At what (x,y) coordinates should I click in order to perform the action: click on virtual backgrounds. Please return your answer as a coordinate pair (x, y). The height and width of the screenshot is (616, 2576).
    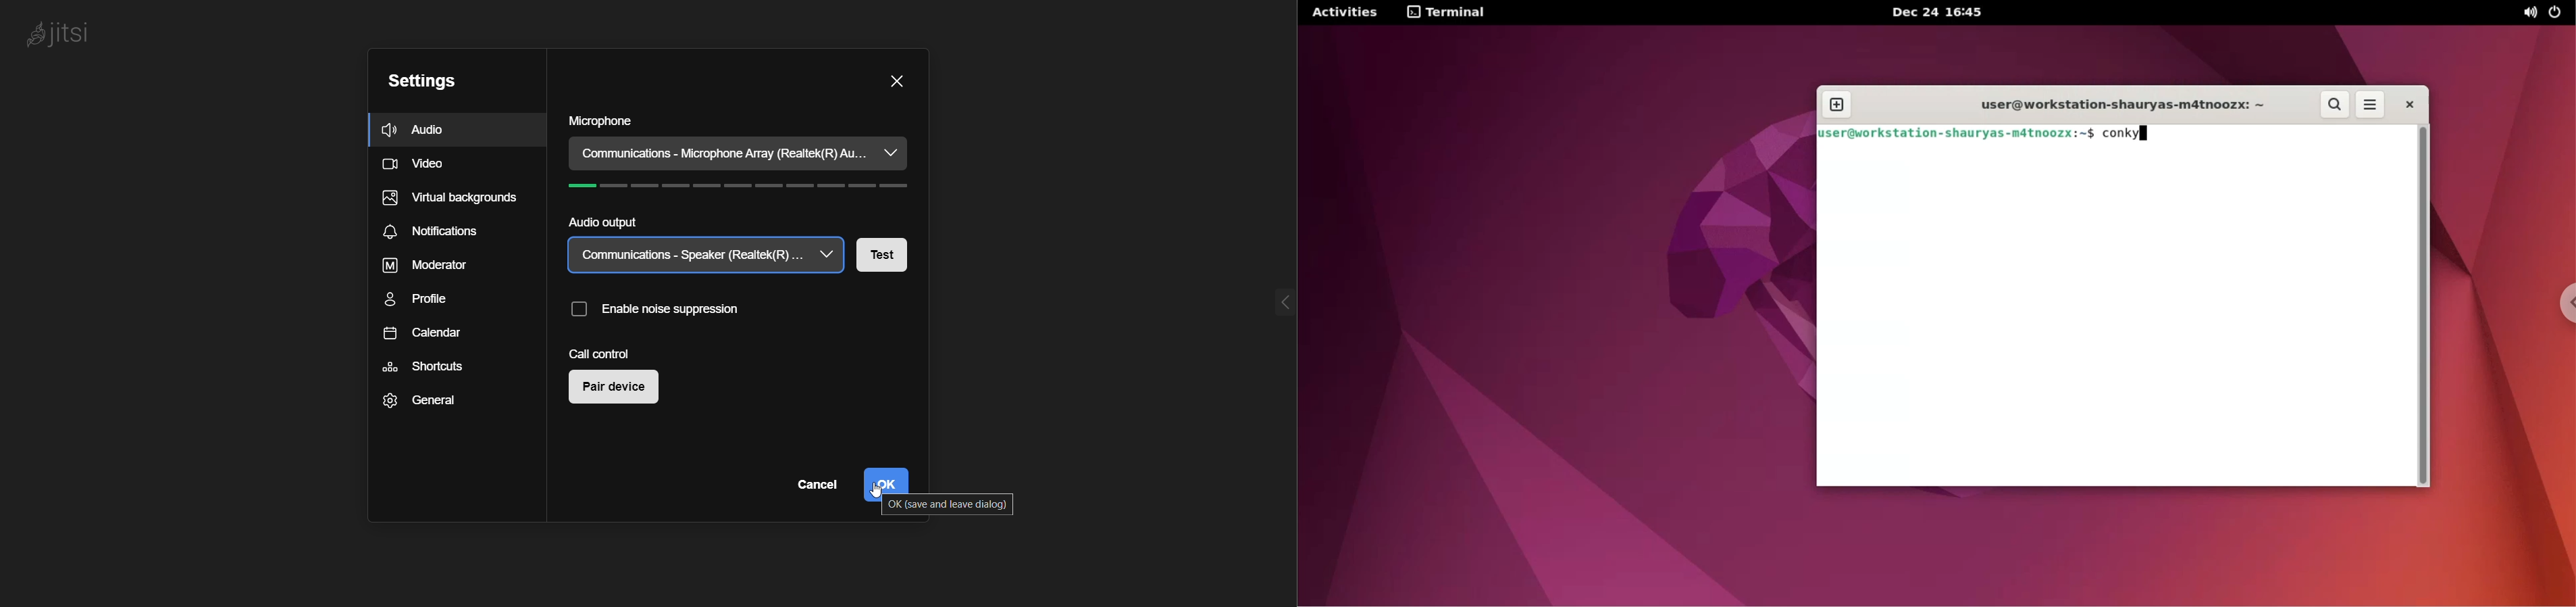
    Looking at the image, I should click on (449, 201).